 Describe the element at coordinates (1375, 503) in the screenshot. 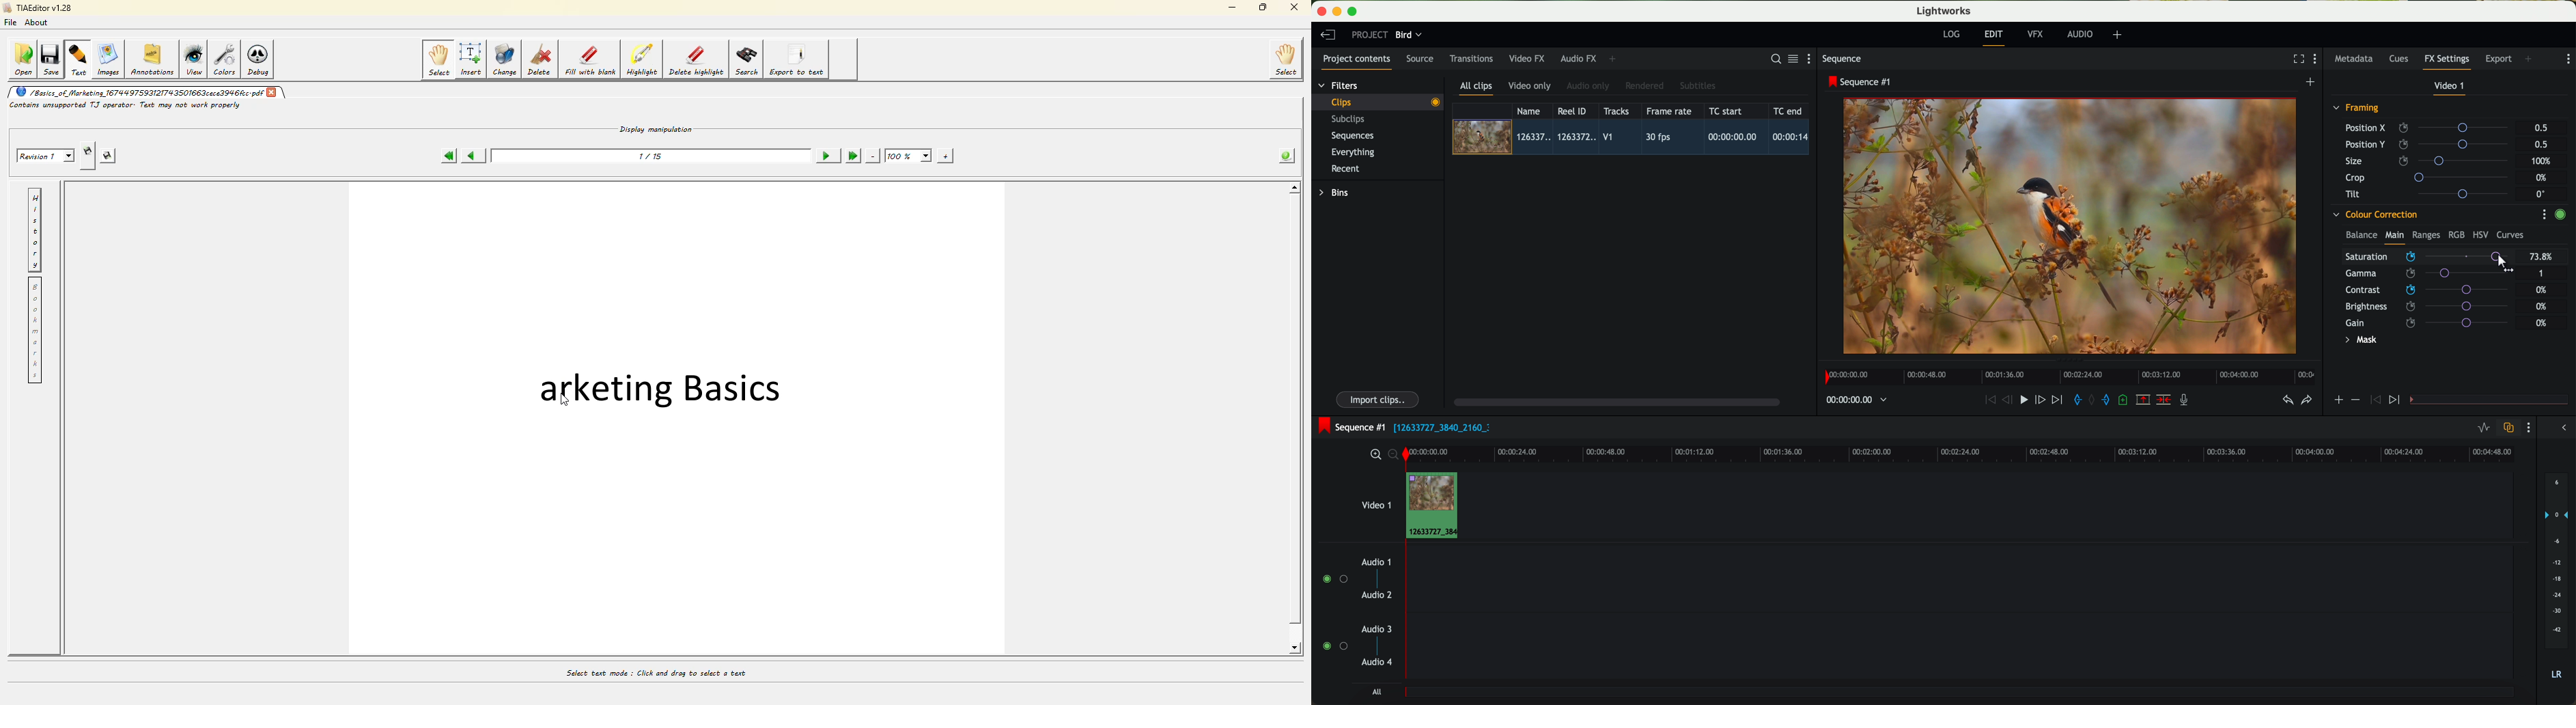

I see `video 1` at that location.